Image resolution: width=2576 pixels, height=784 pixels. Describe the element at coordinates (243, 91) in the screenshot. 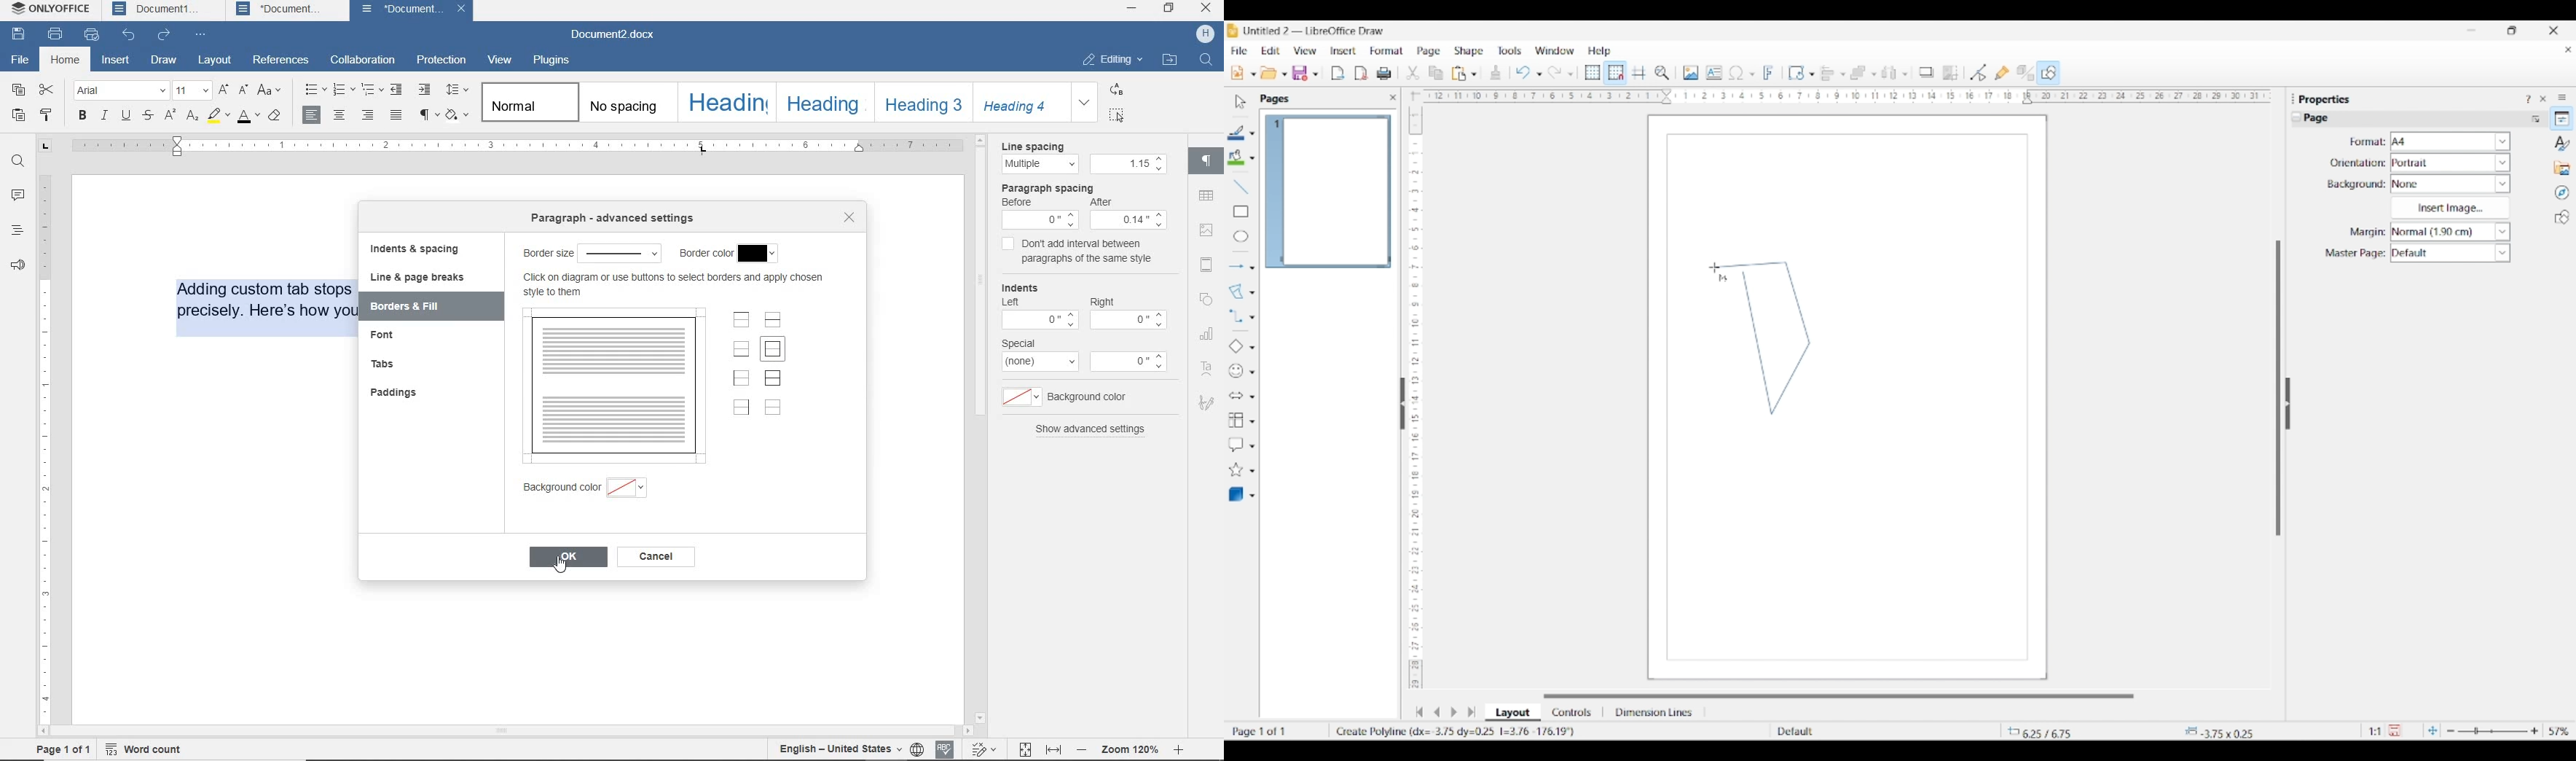

I see `decrement font size` at that location.